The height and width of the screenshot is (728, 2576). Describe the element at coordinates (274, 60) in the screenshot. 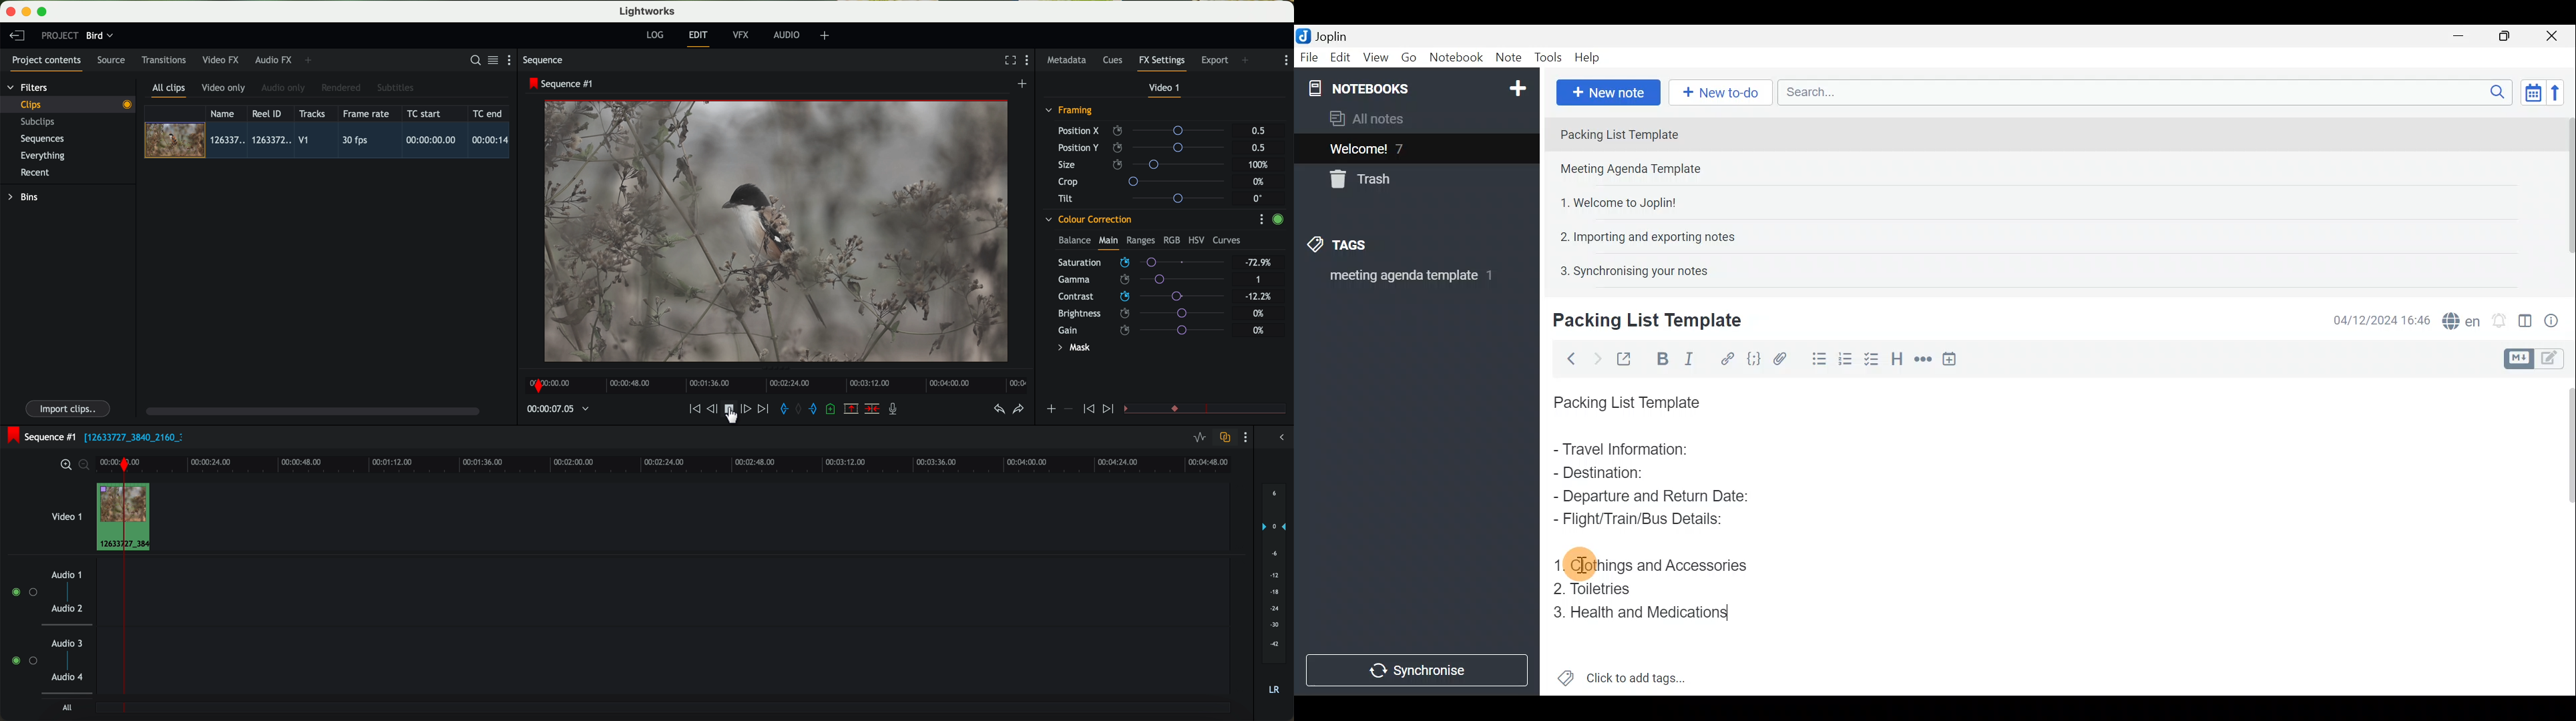

I see `audio FX` at that location.